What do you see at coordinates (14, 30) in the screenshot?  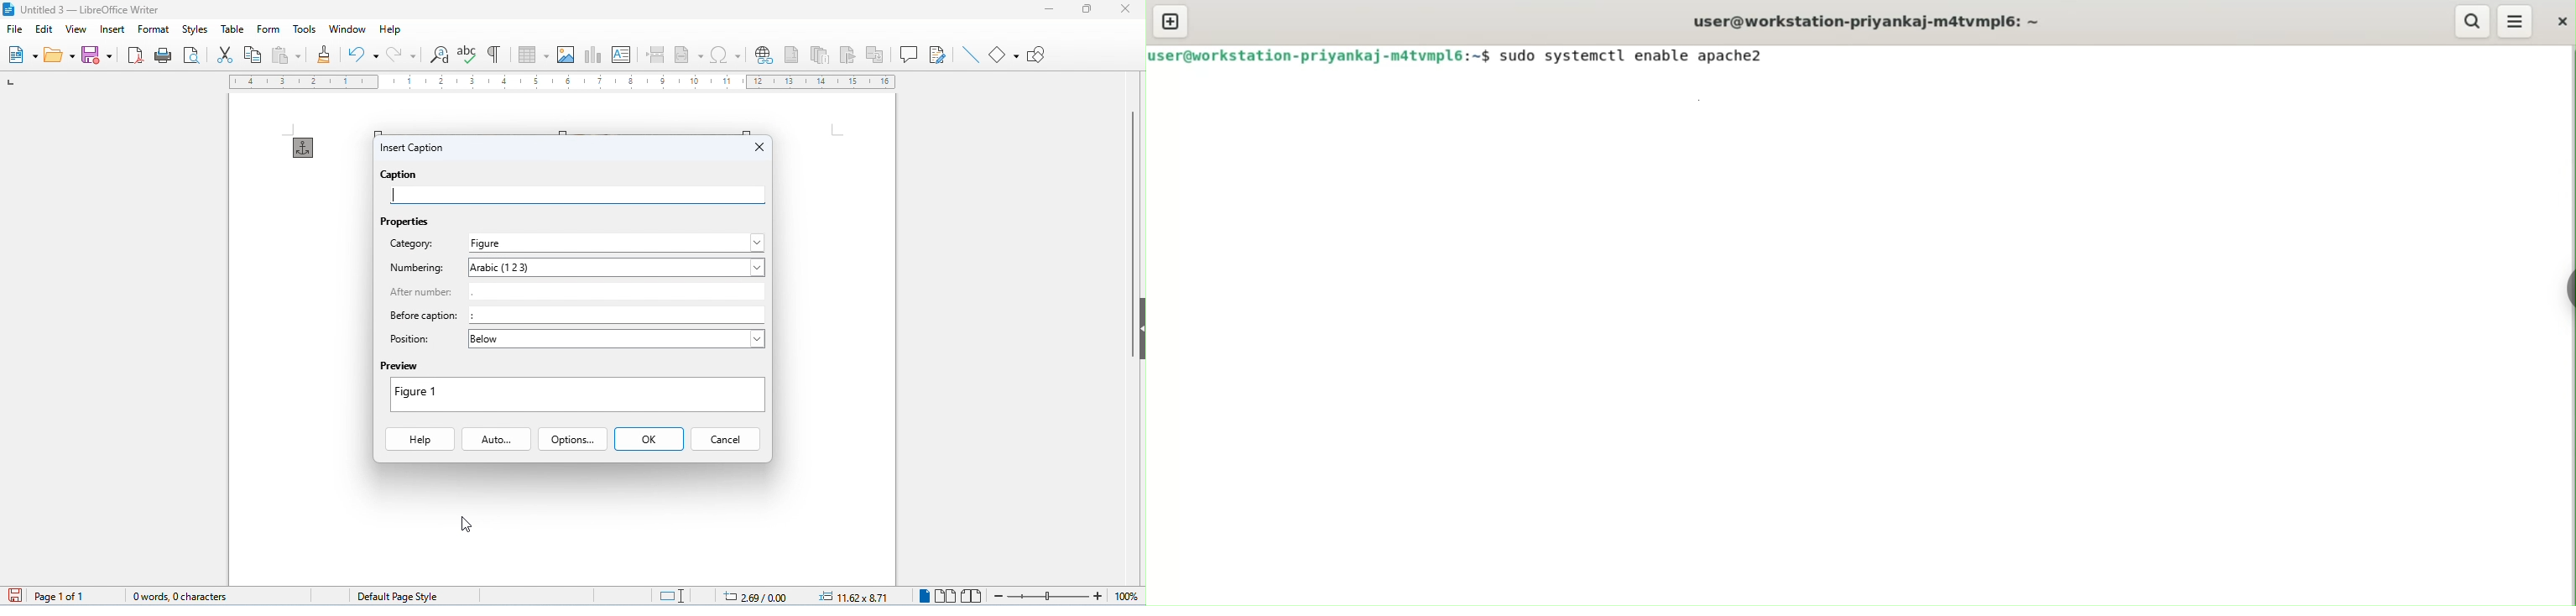 I see `file` at bounding box center [14, 30].